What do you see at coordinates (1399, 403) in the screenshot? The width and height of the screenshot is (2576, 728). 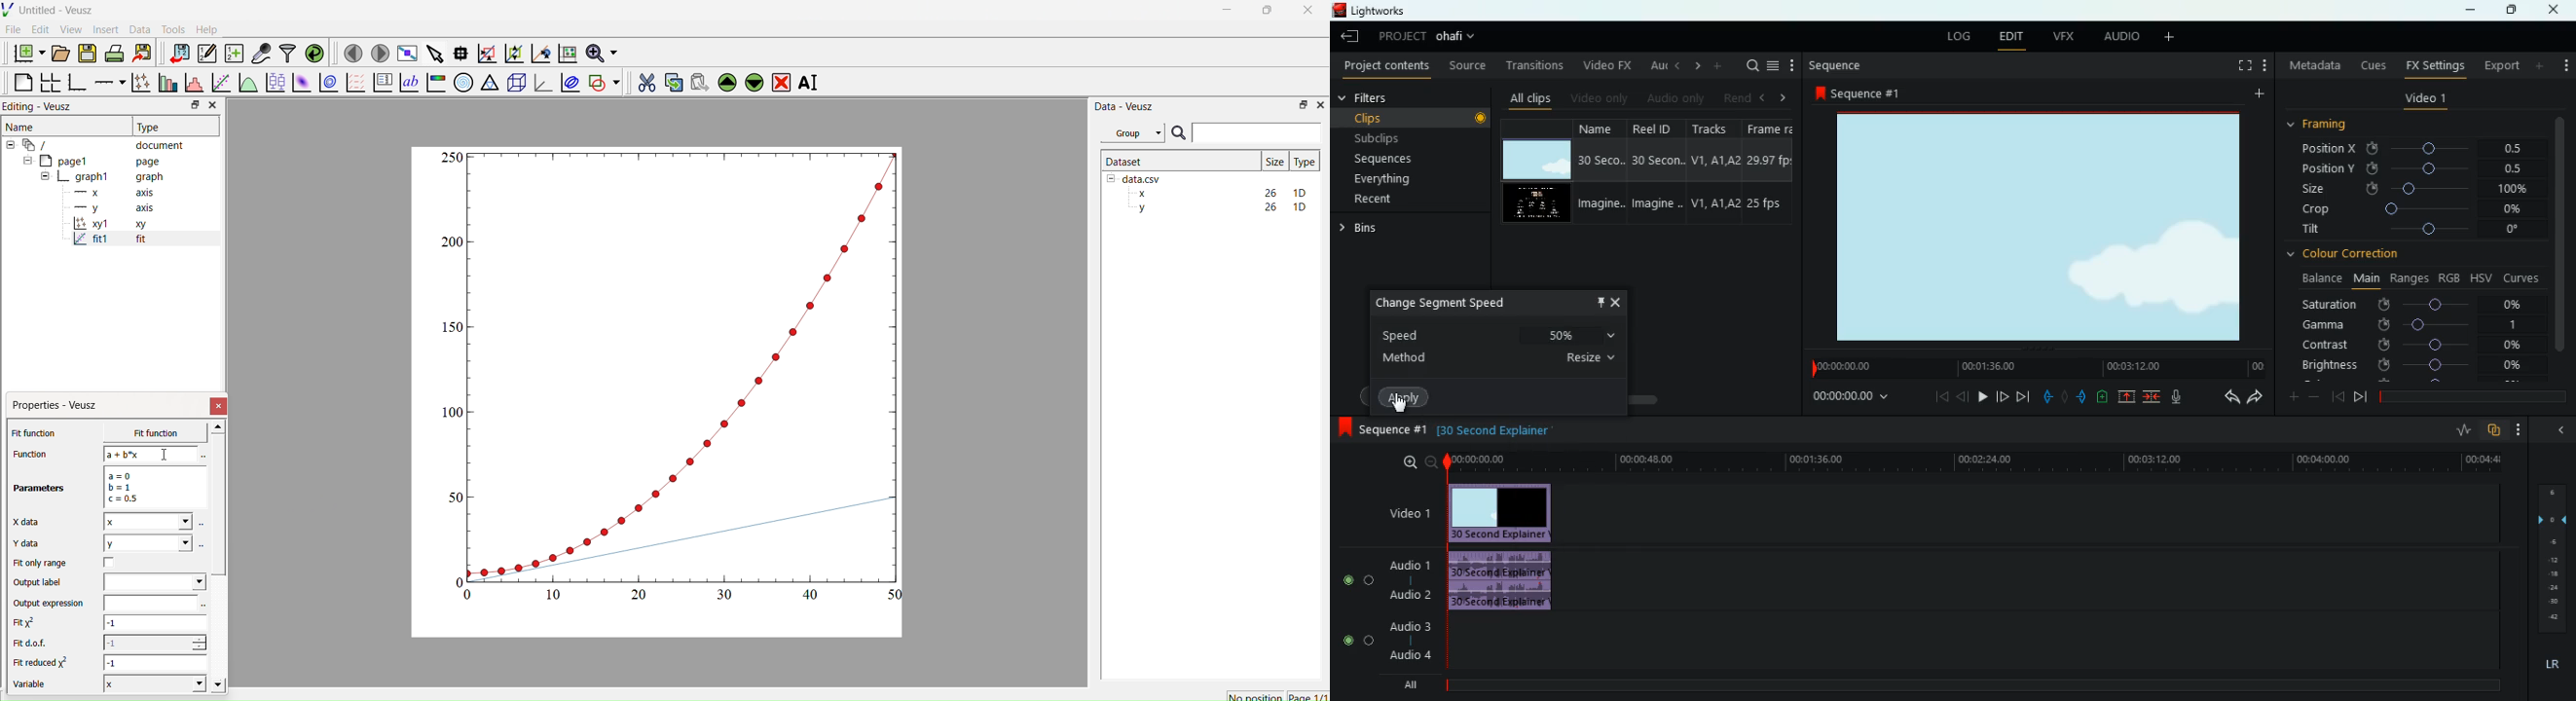 I see `cursor` at bounding box center [1399, 403].